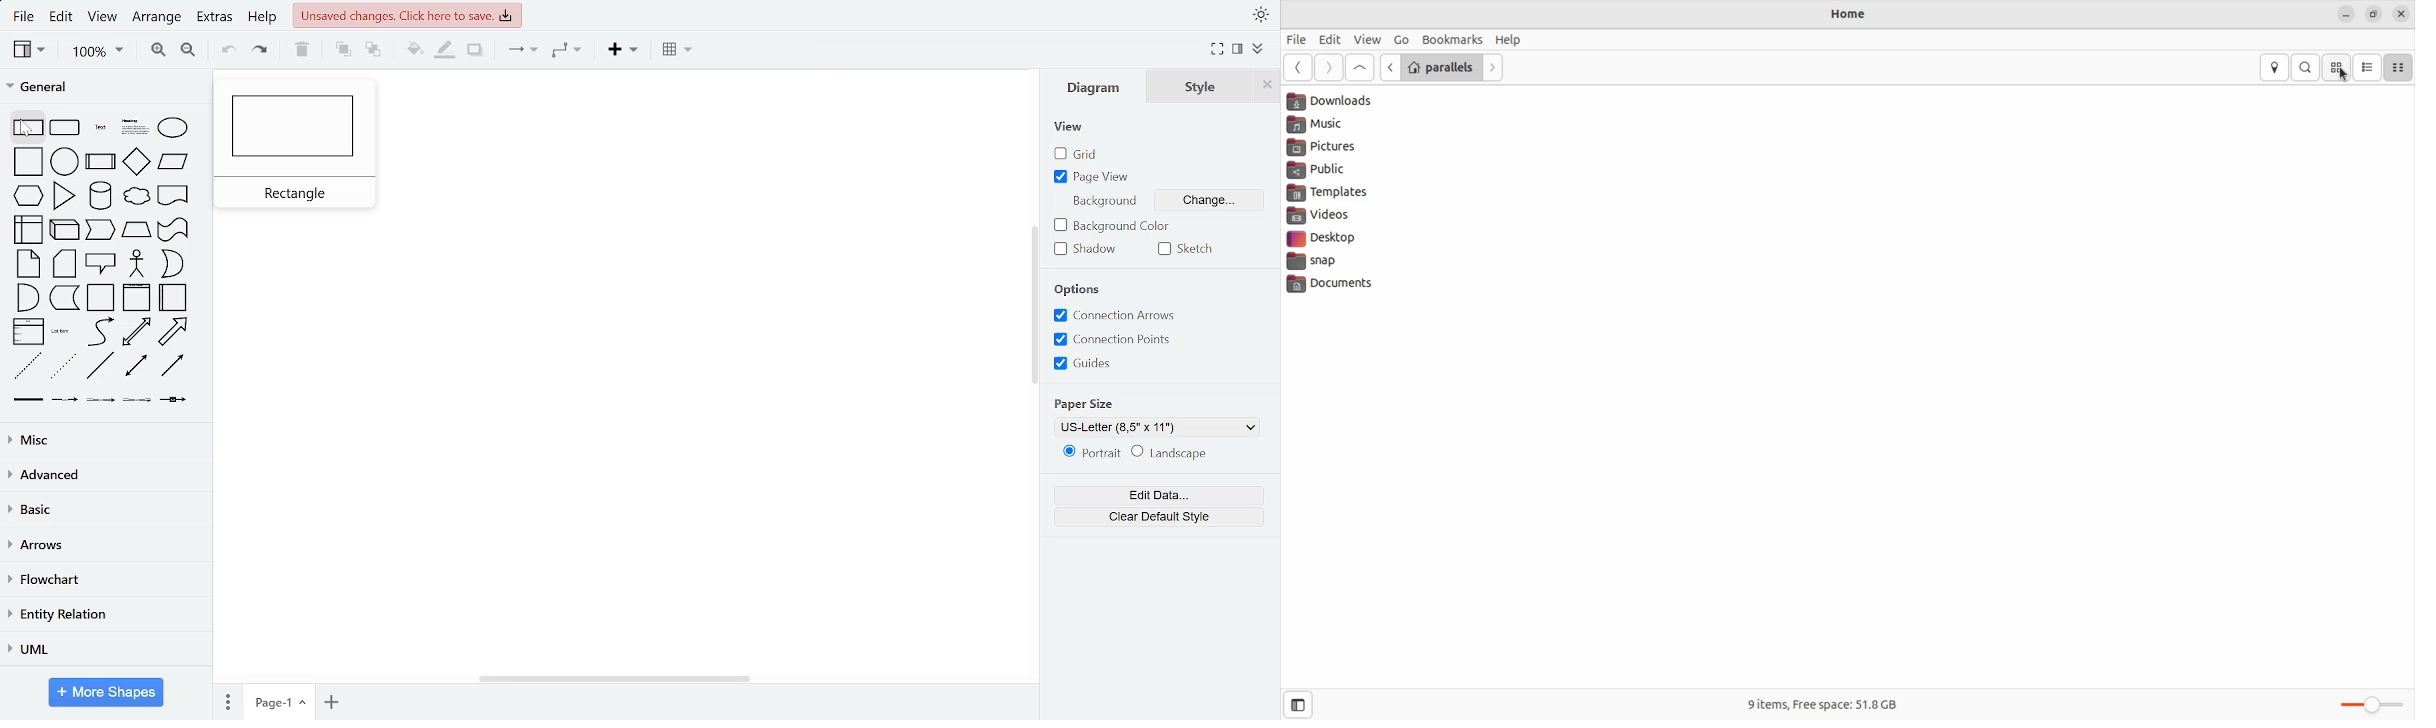  Describe the element at coordinates (680, 51) in the screenshot. I see `table` at that location.